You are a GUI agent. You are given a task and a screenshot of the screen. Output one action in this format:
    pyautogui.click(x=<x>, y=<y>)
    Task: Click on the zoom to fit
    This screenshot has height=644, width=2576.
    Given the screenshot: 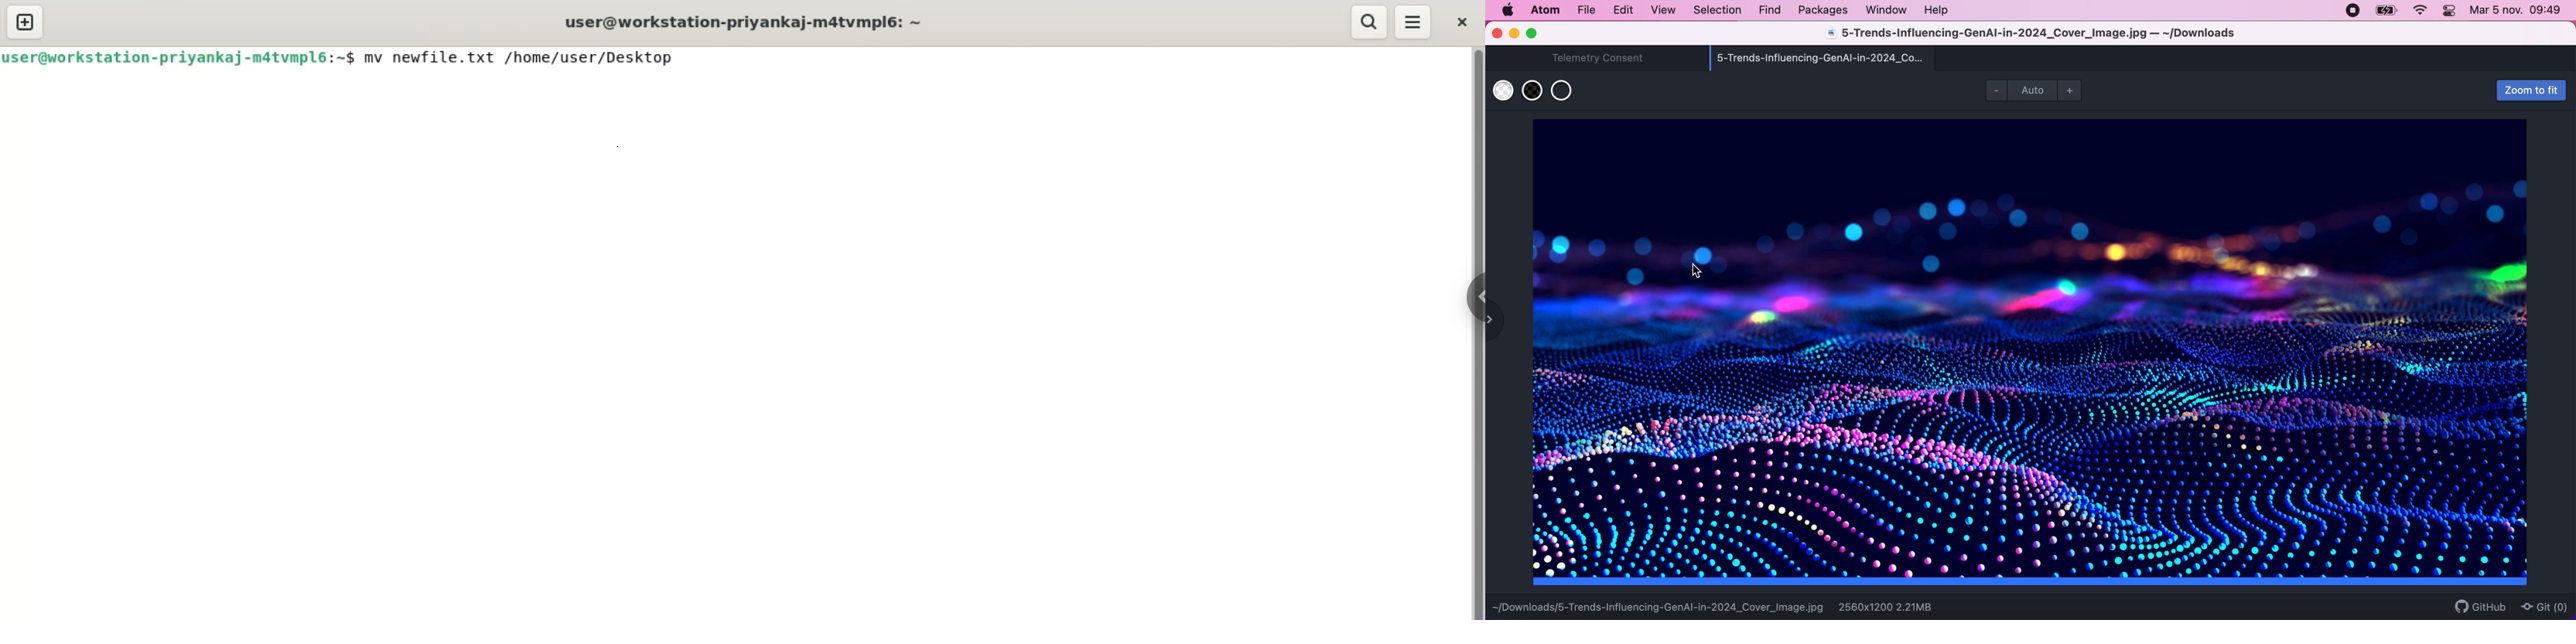 What is the action you would take?
    pyautogui.click(x=2508, y=91)
    